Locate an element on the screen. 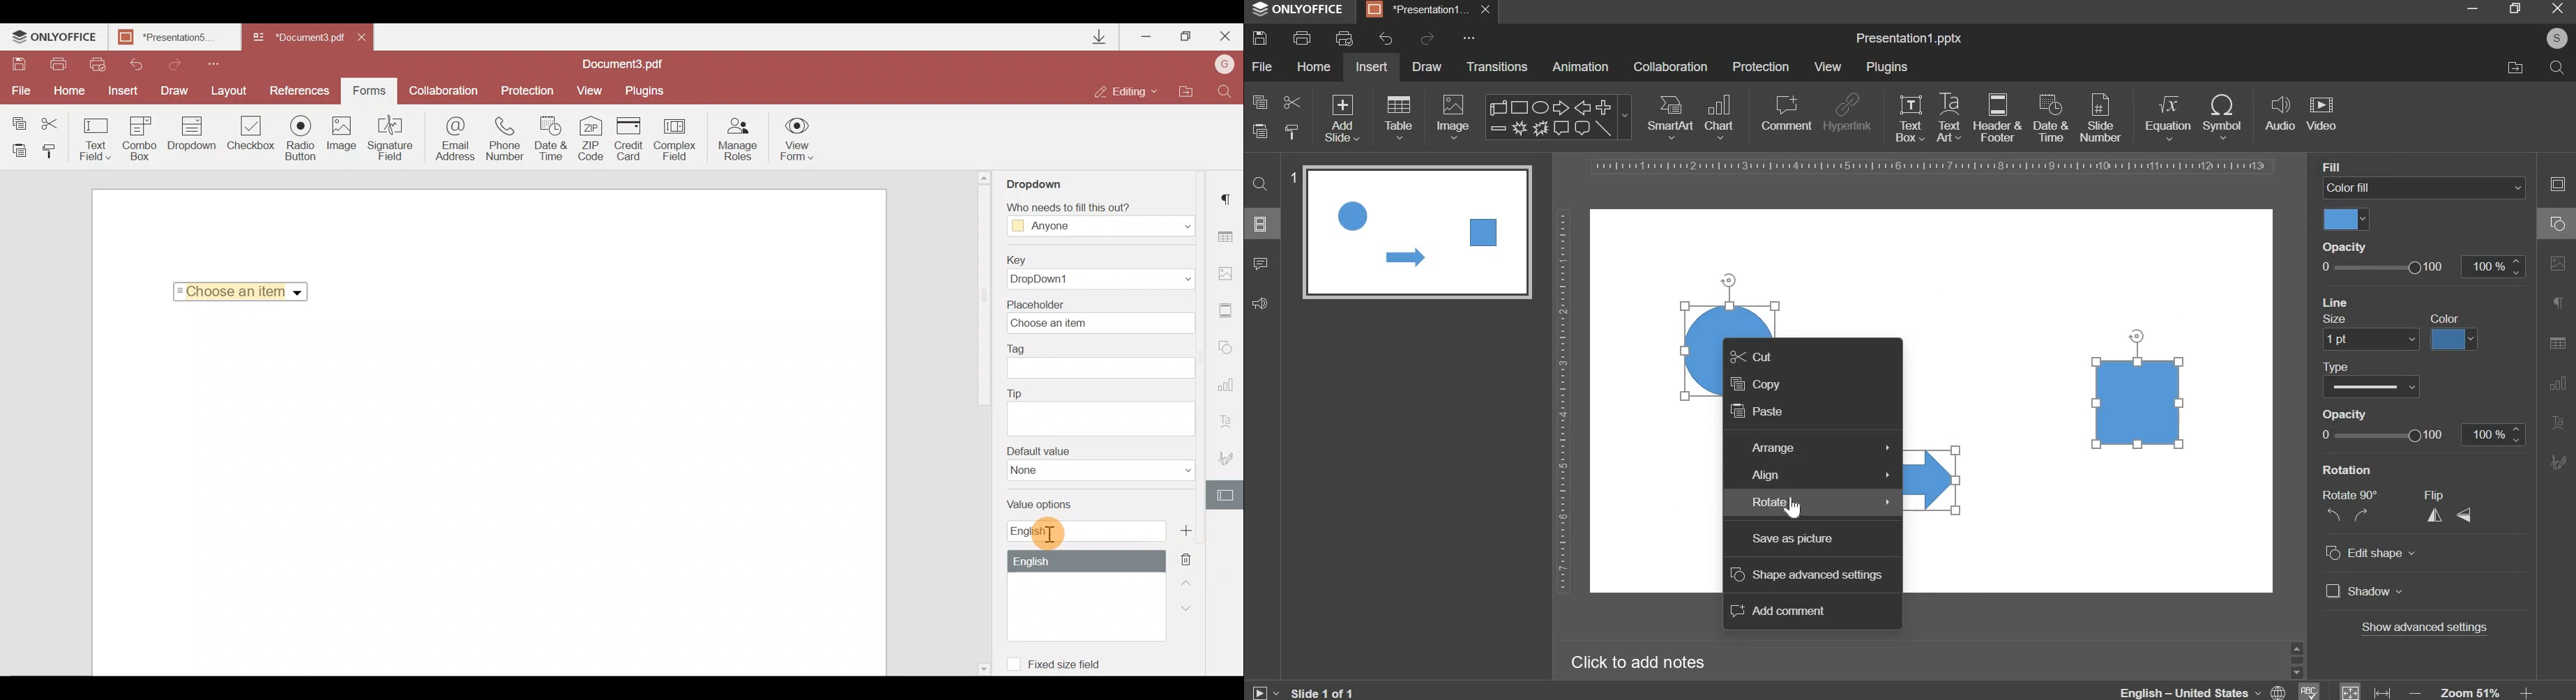  copy is located at coordinates (1755, 385).